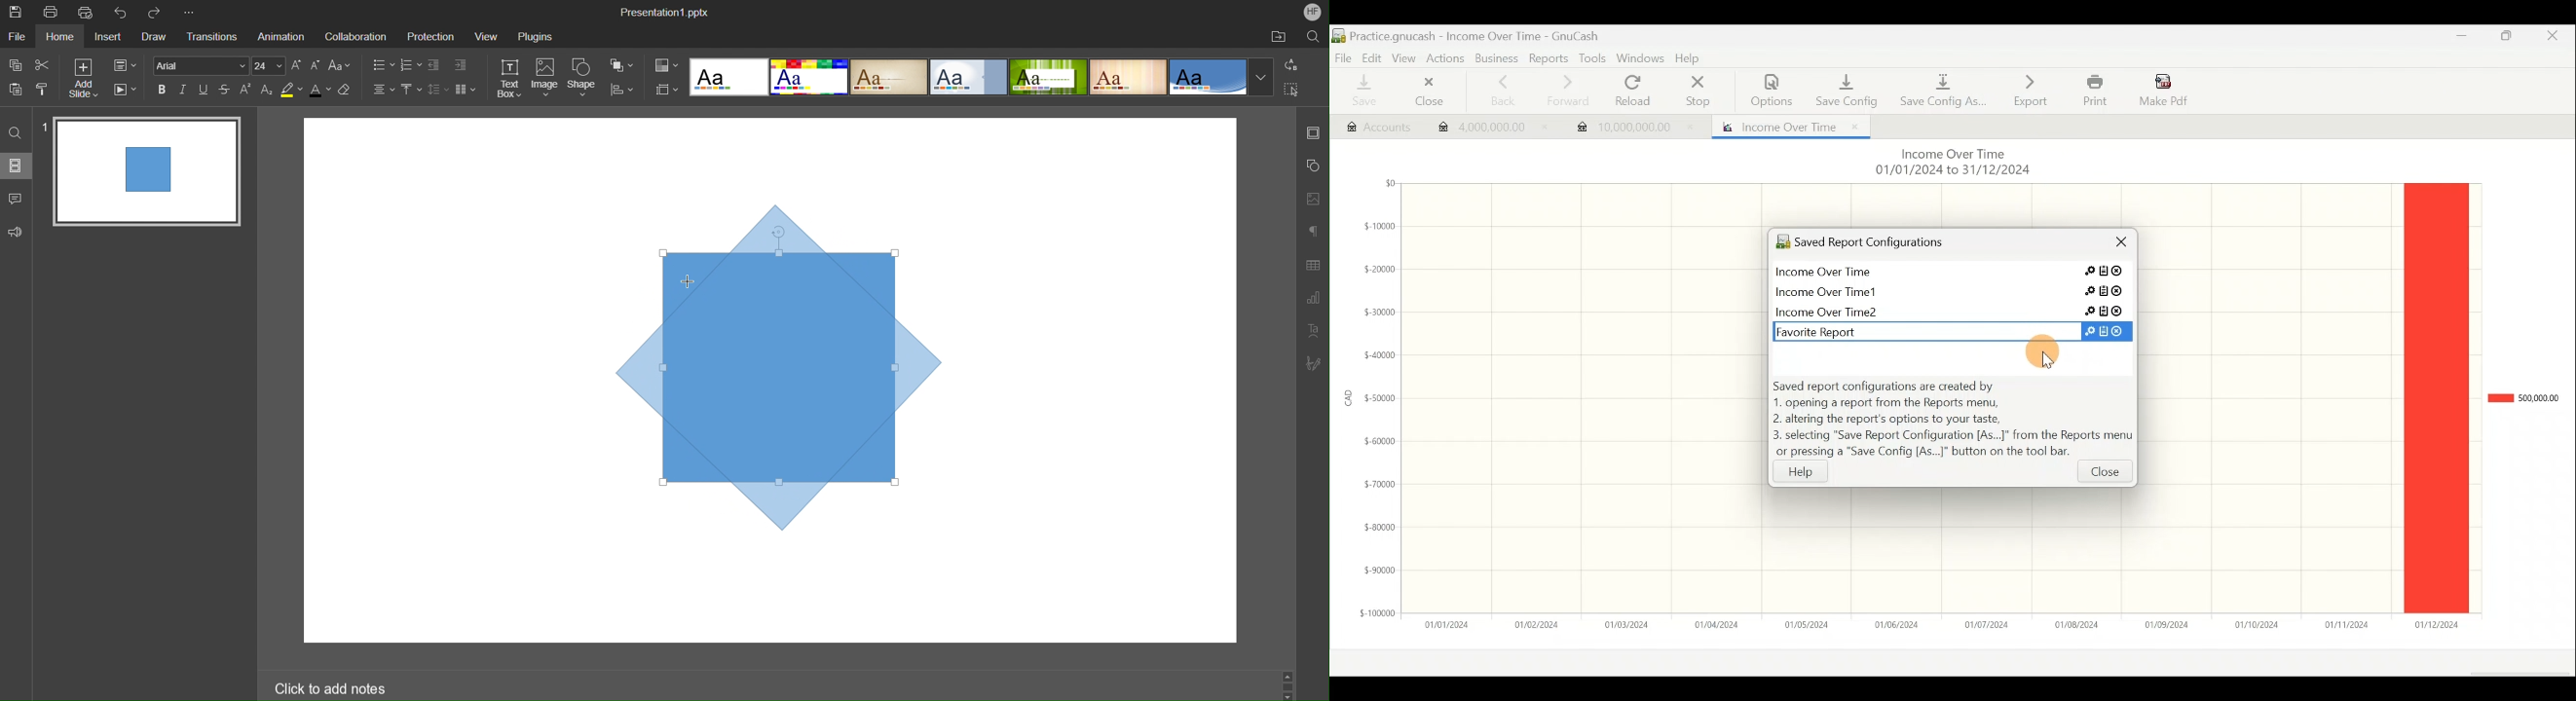  What do you see at coordinates (547, 78) in the screenshot?
I see `Image` at bounding box center [547, 78].